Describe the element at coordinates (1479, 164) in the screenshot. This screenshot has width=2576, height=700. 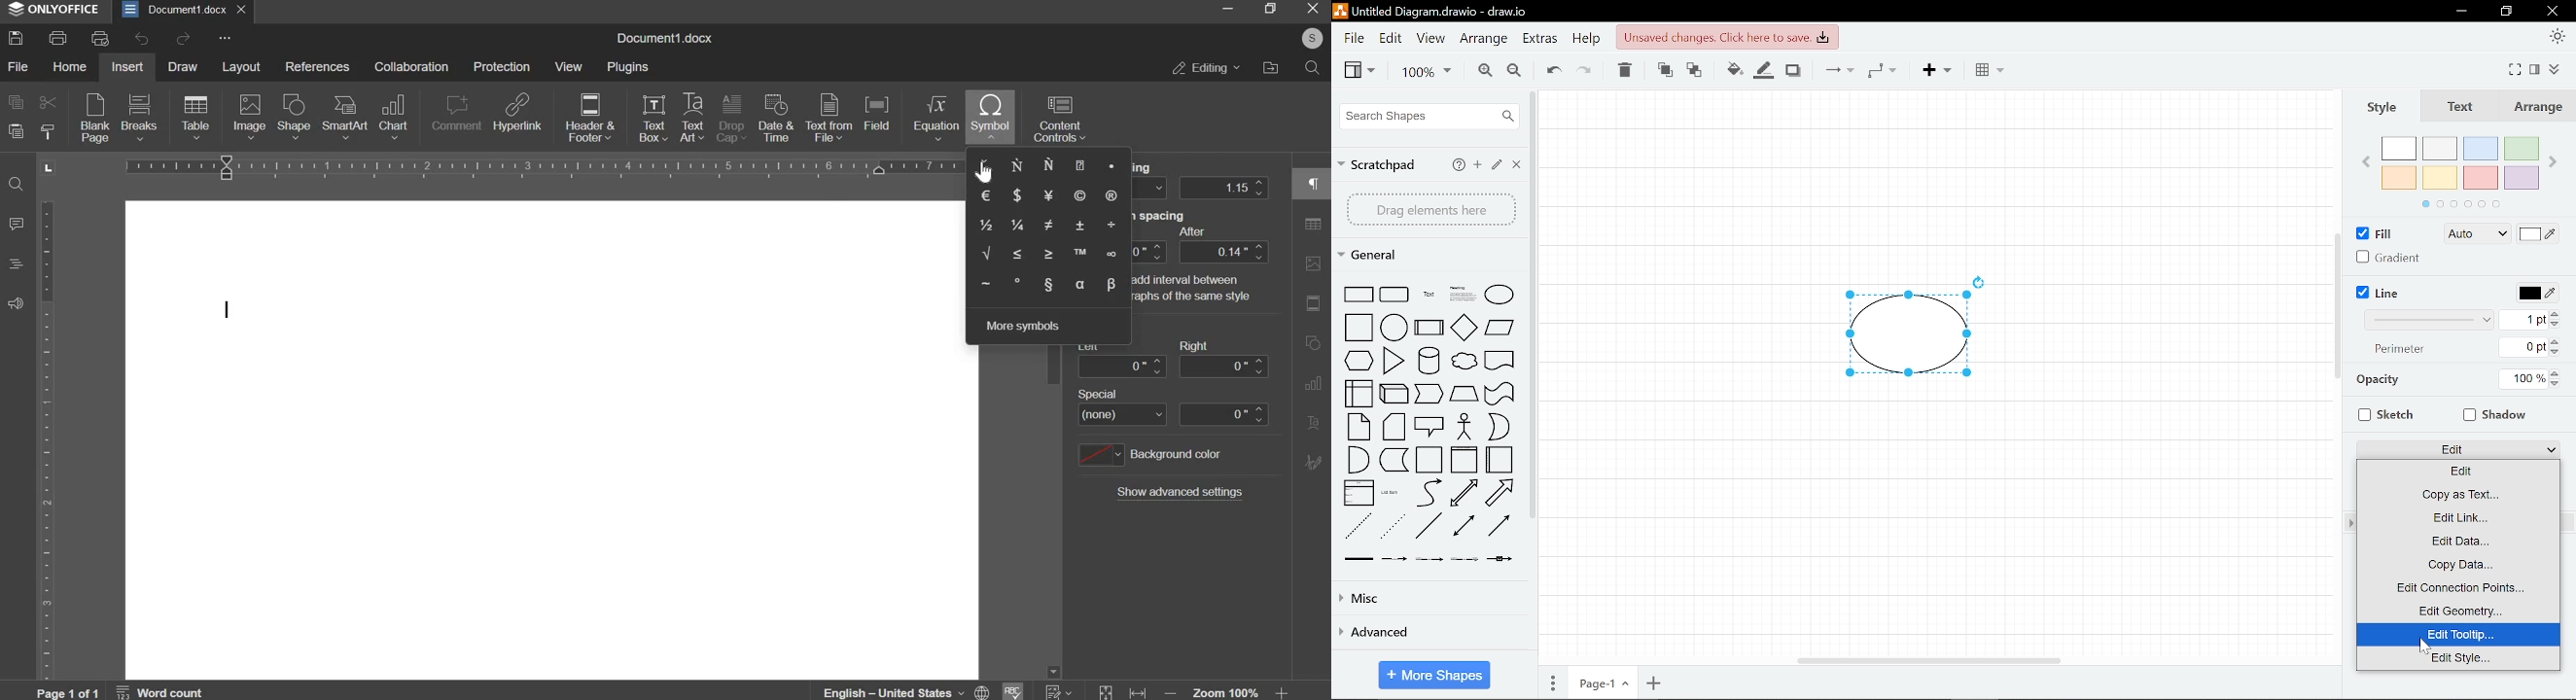
I see `Add scratchpad` at that location.